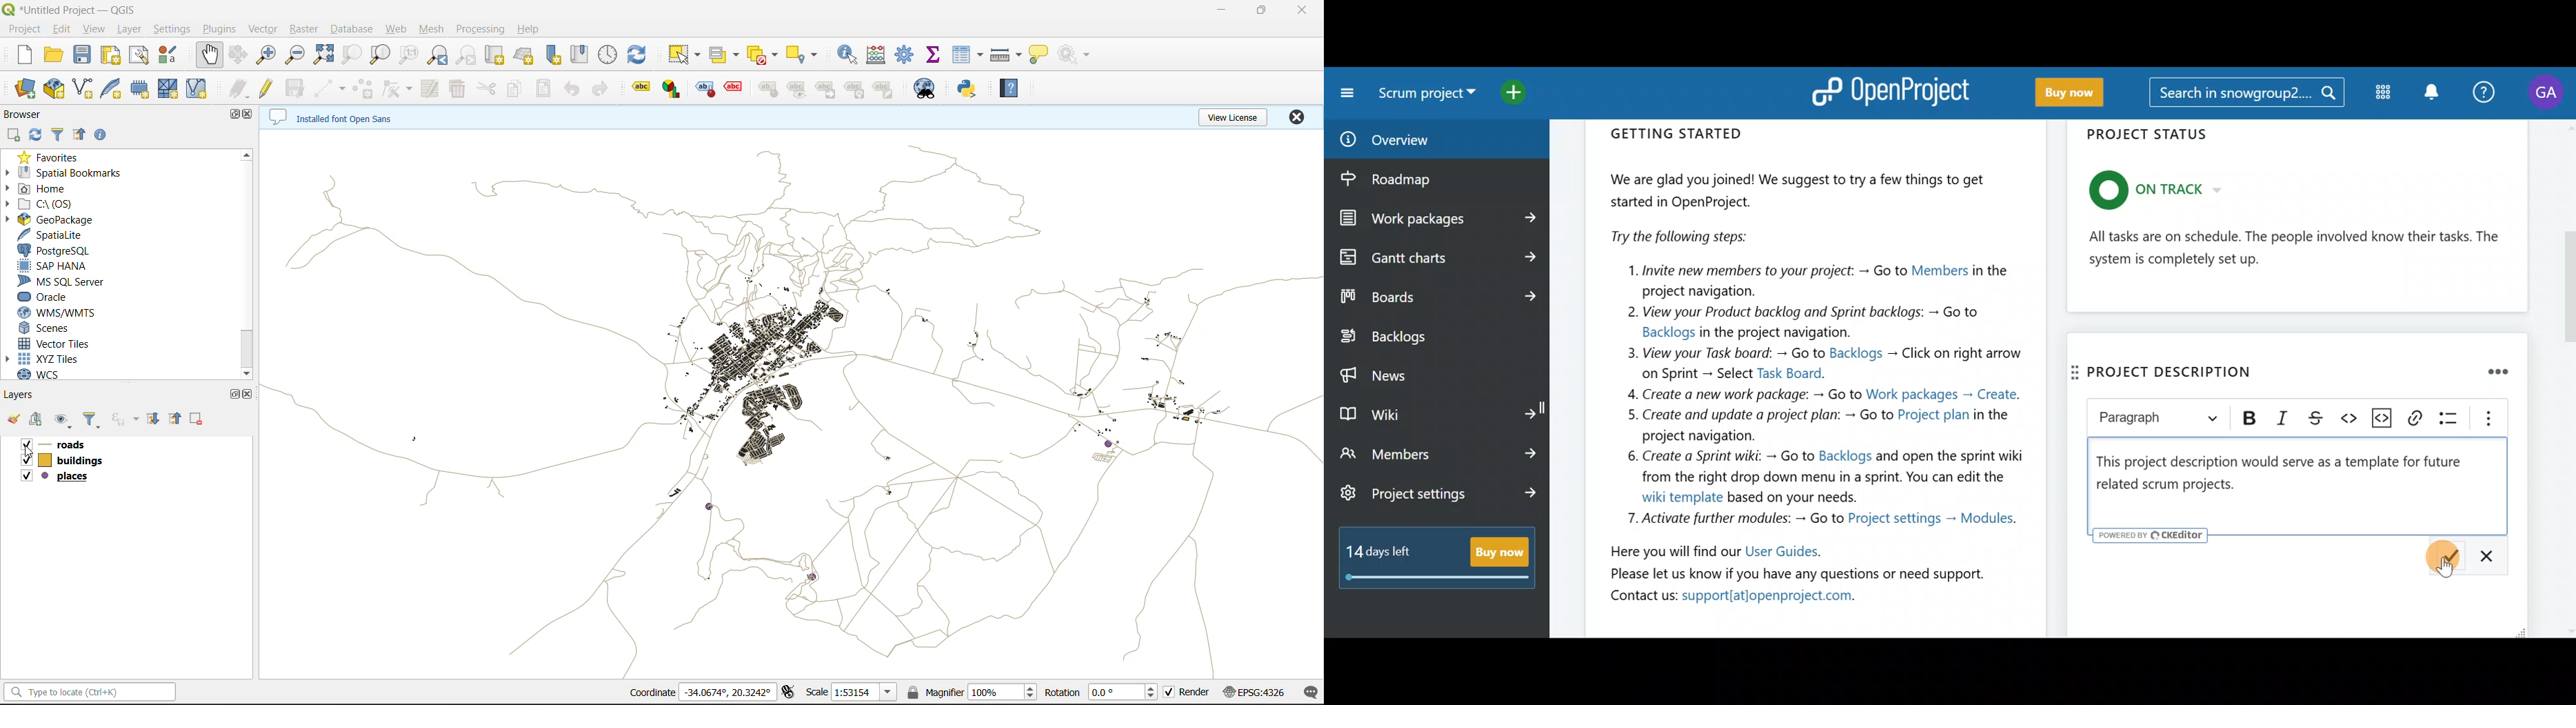 This screenshot has width=2576, height=728. Describe the element at coordinates (398, 88) in the screenshot. I see `vertex tools` at that location.